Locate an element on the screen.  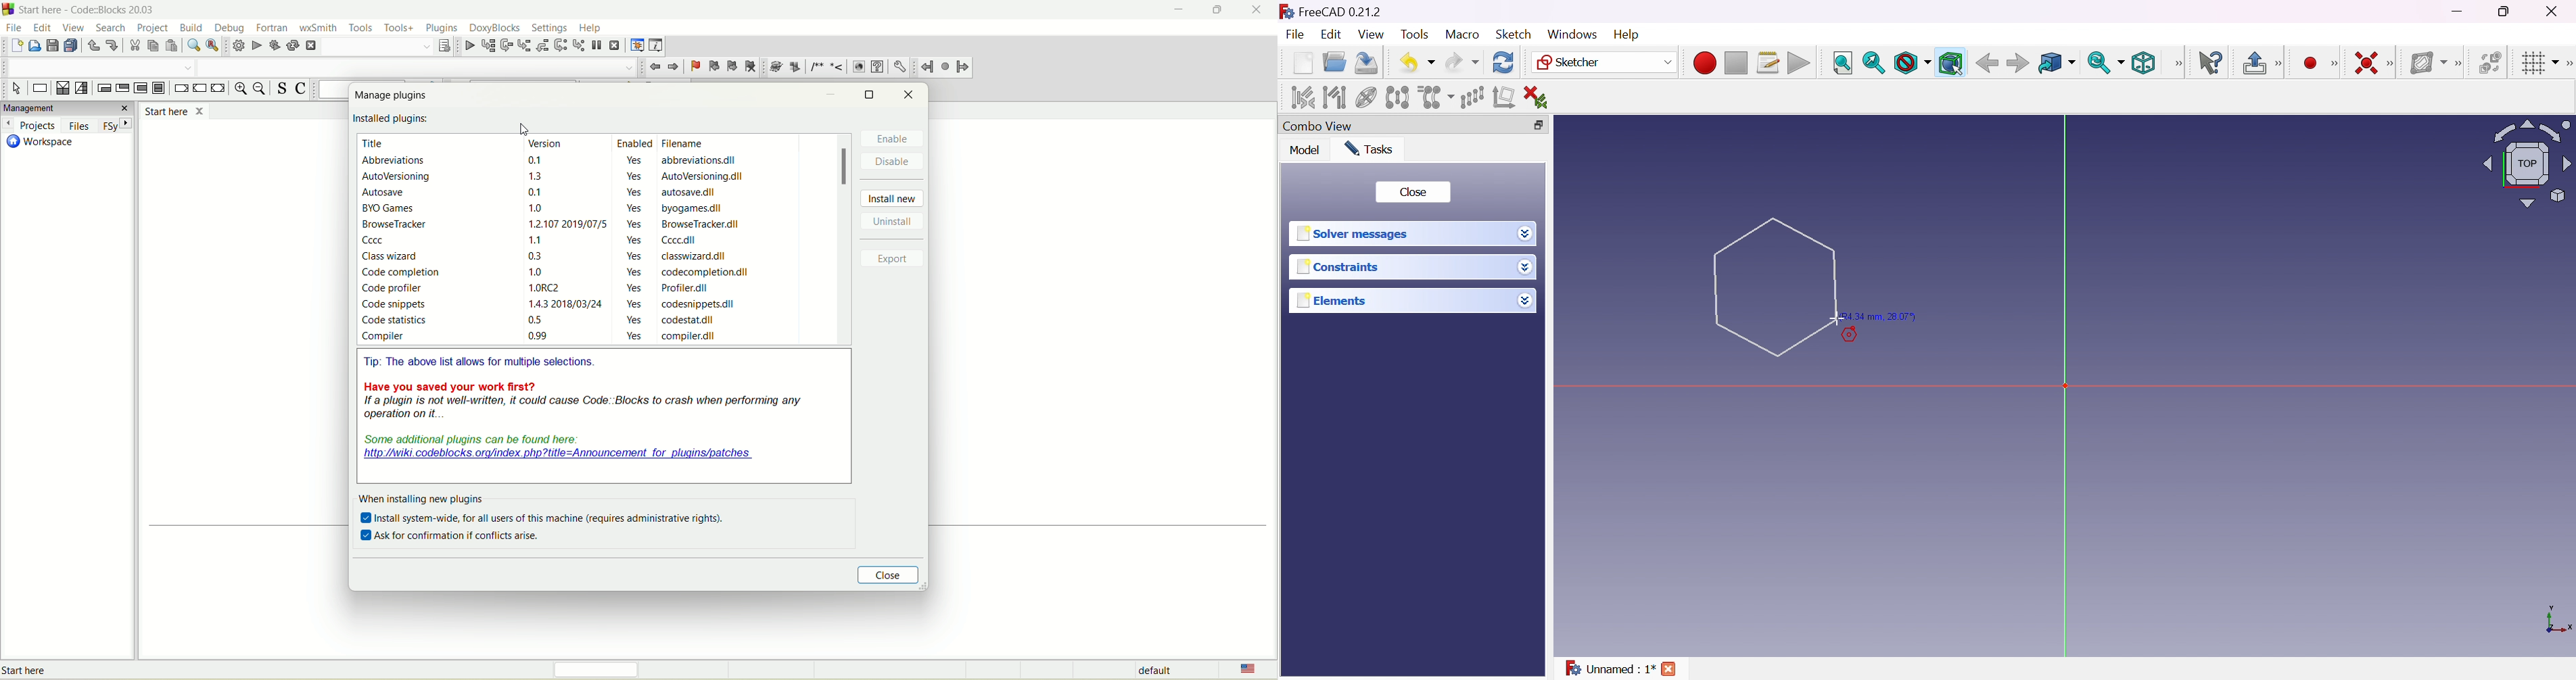
Search is located at coordinates (99, 67).